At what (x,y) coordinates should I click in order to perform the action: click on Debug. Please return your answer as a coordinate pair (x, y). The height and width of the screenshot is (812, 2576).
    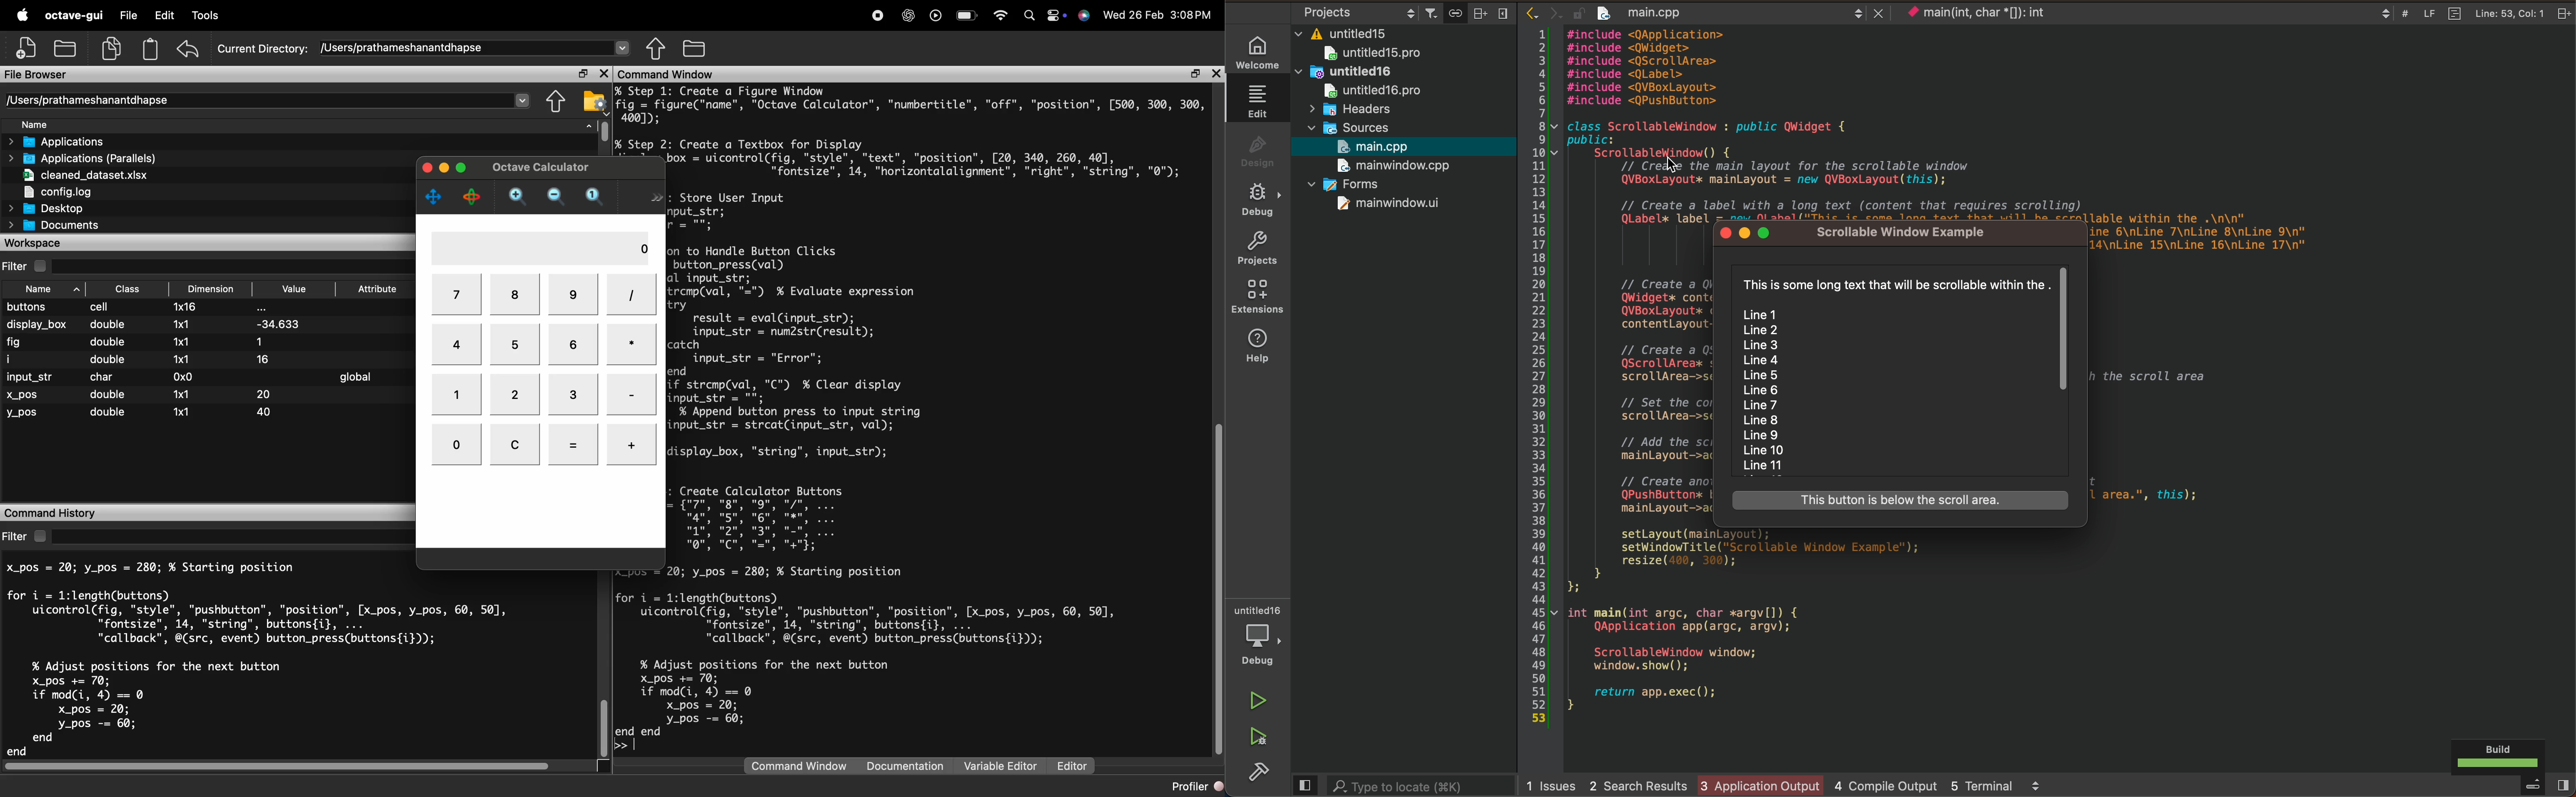
    Looking at the image, I should click on (208, 16).